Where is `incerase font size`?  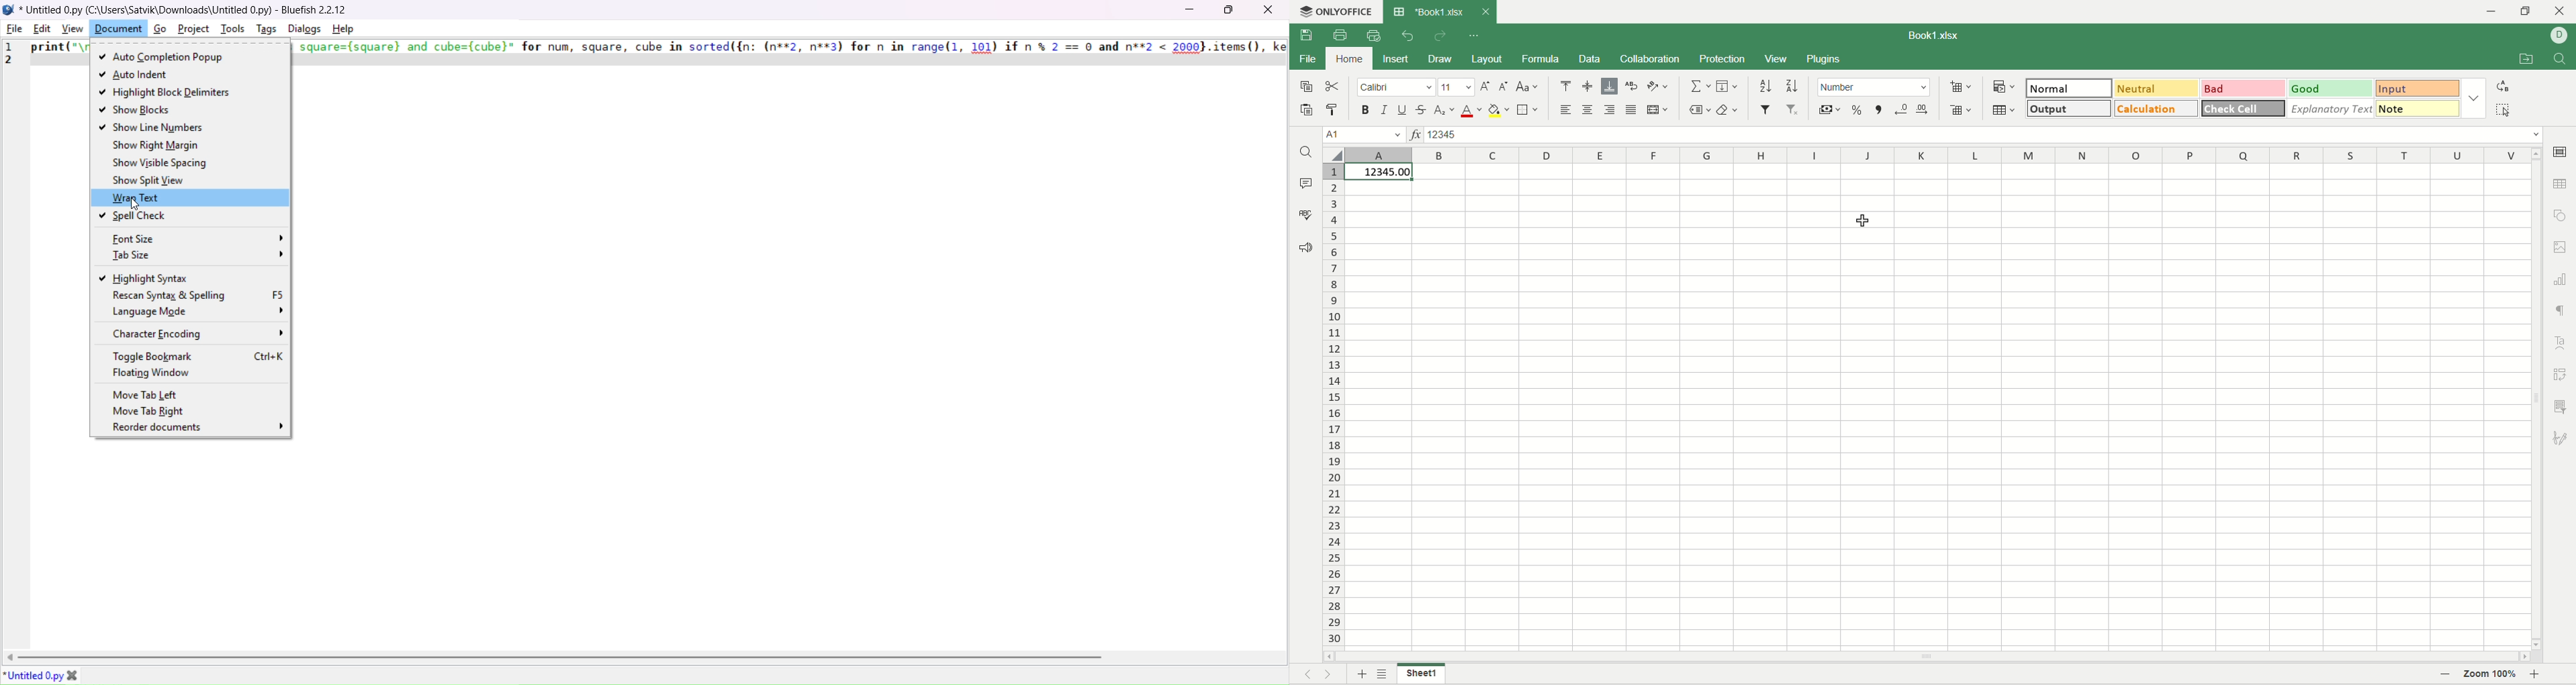
incerase font size is located at coordinates (1484, 87).